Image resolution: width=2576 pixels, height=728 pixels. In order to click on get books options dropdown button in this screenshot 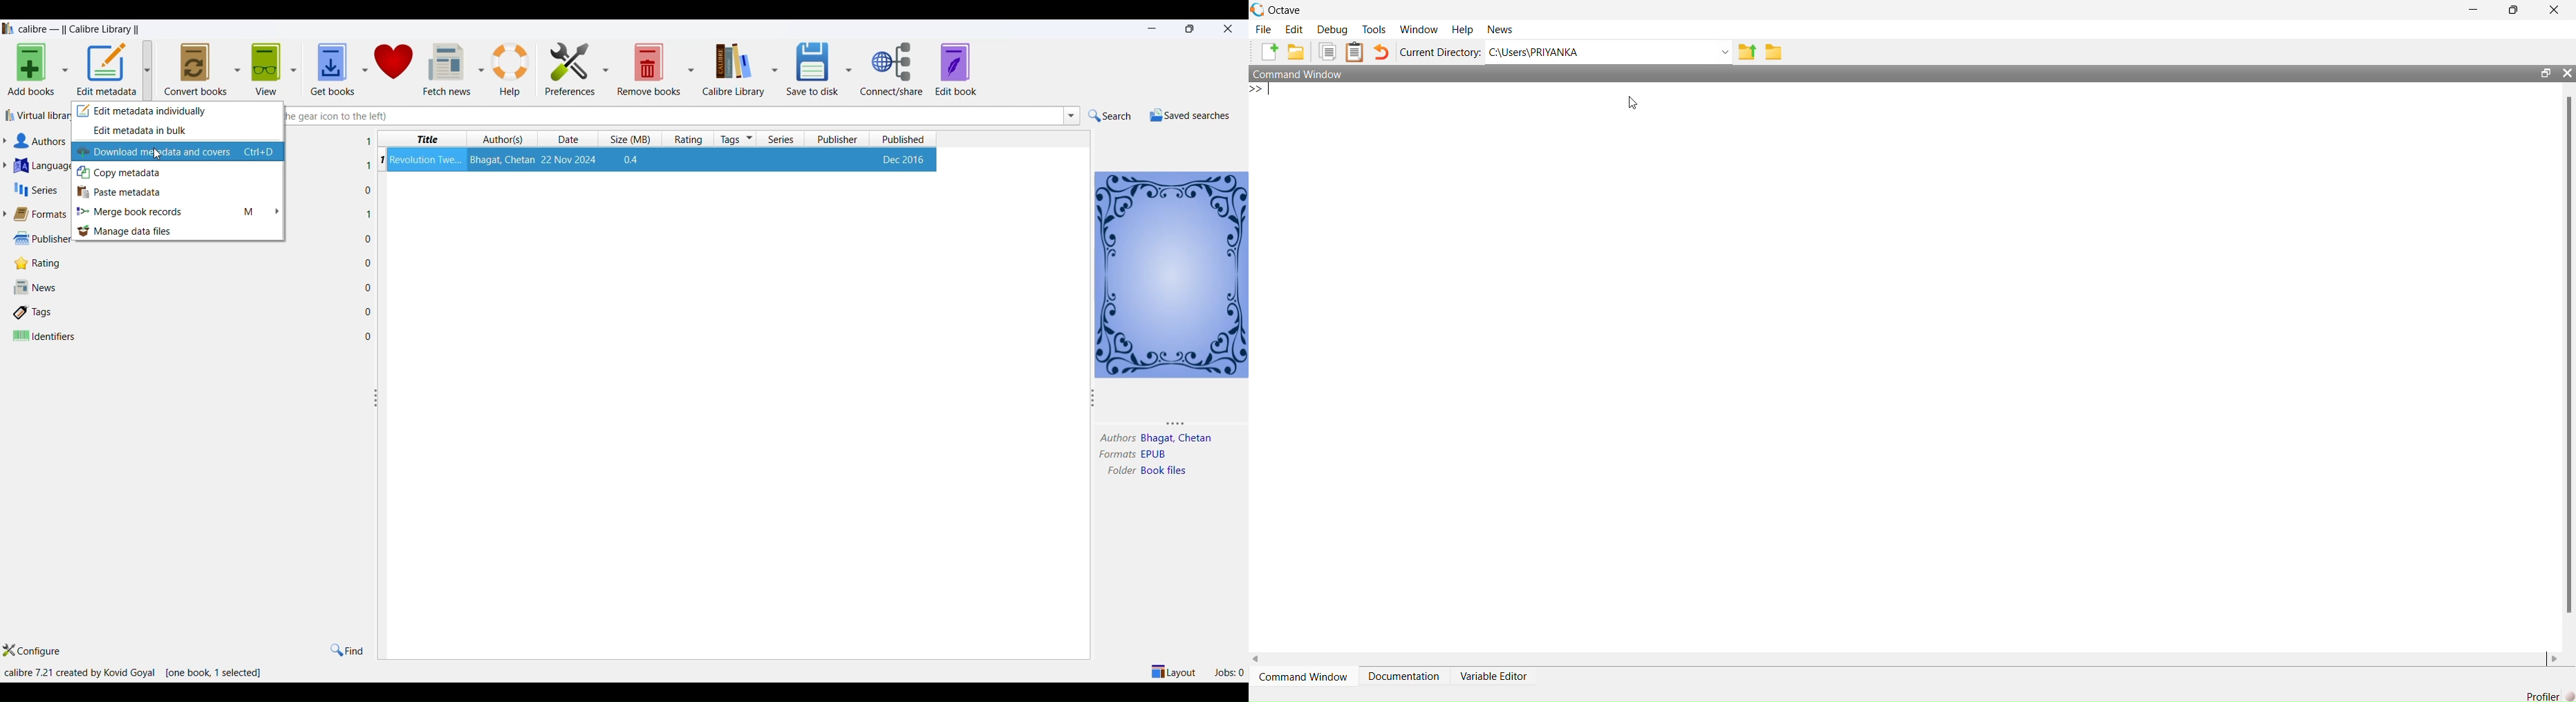, I will do `click(362, 65)`.